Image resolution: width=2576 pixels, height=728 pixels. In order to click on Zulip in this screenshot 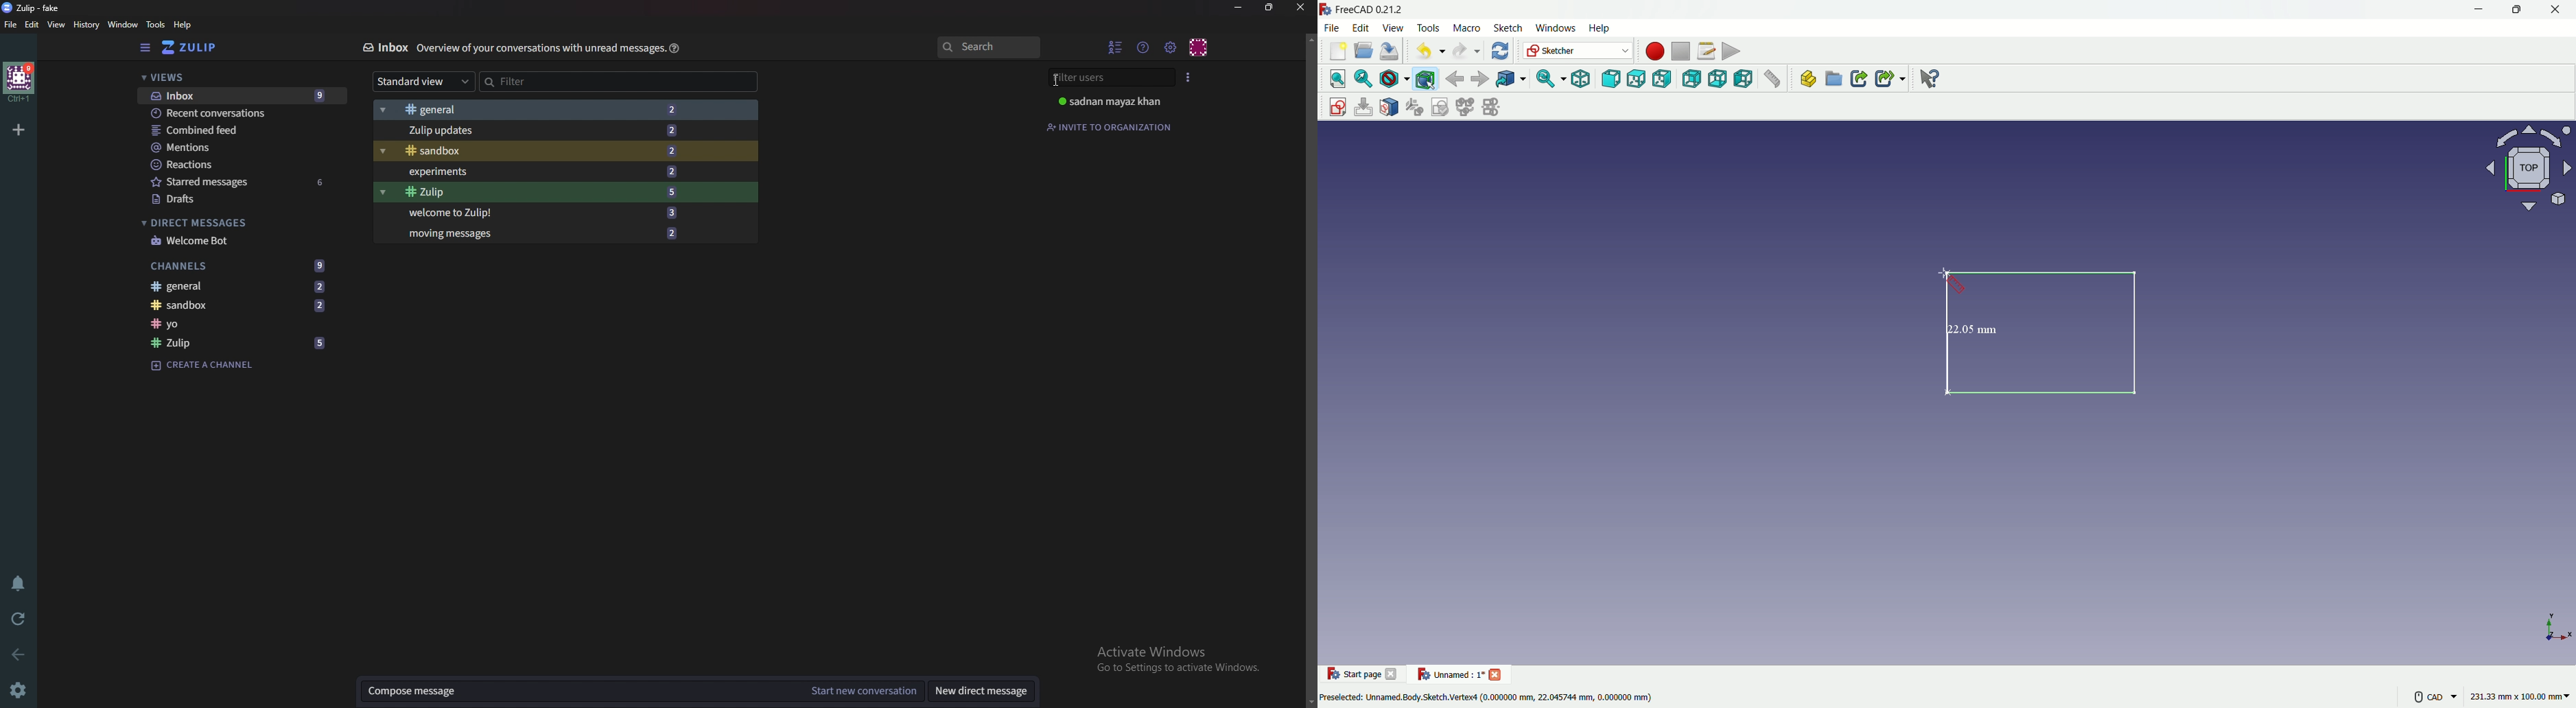, I will do `click(540, 192)`.